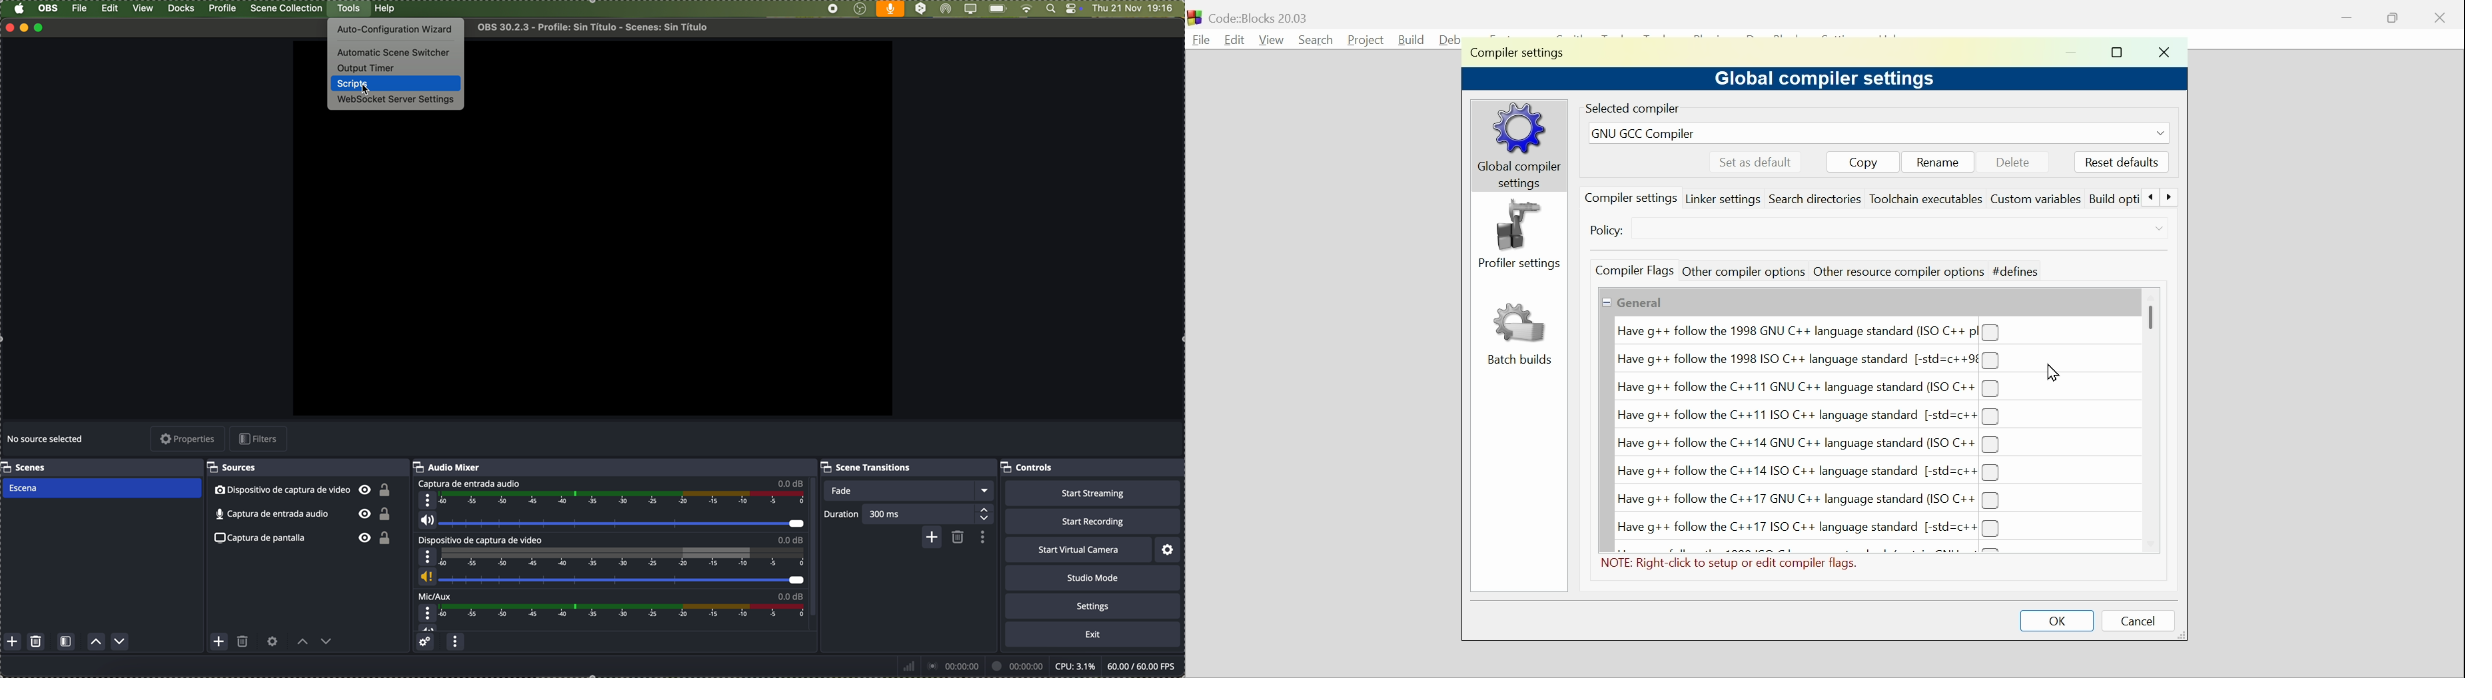 The width and height of the screenshot is (2492, 700). What do you see at coordinates (1877, 133) in the screenshot?
I see `GNUGCC compiler` at bounding box center [1877, 133].